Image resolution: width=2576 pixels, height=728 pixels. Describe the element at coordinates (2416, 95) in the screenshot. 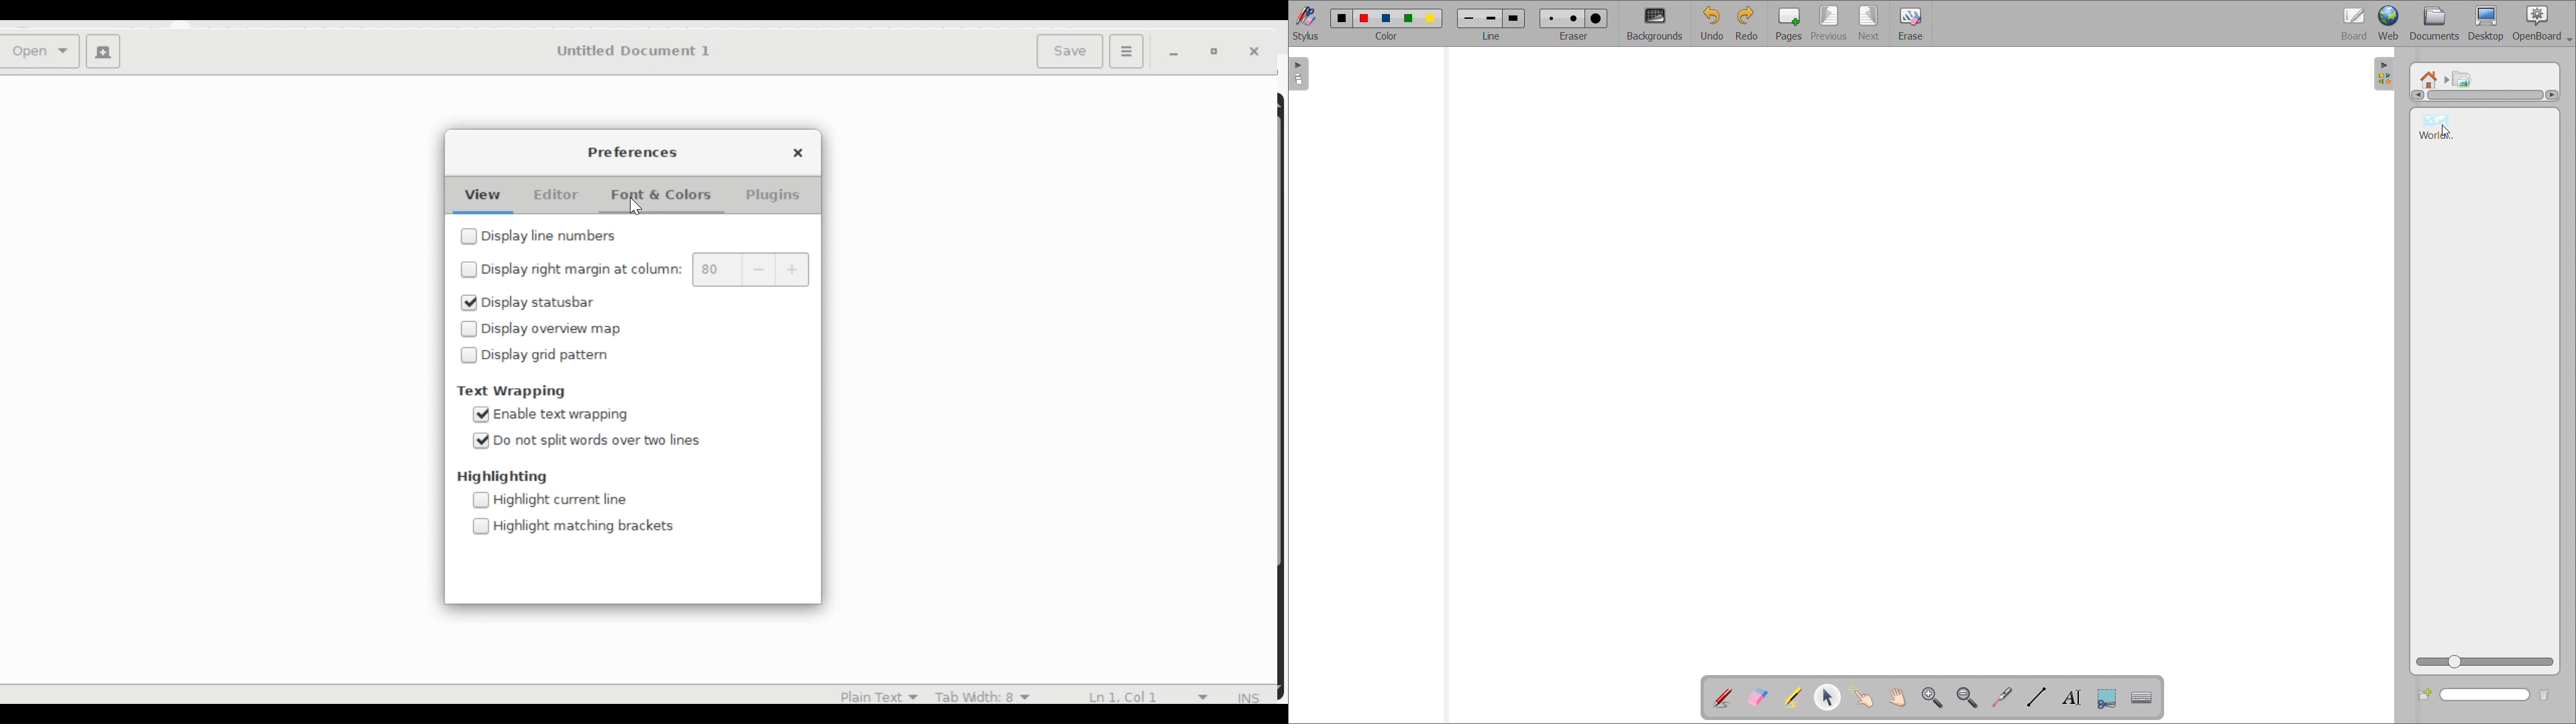

I see `scroll left` at that location.